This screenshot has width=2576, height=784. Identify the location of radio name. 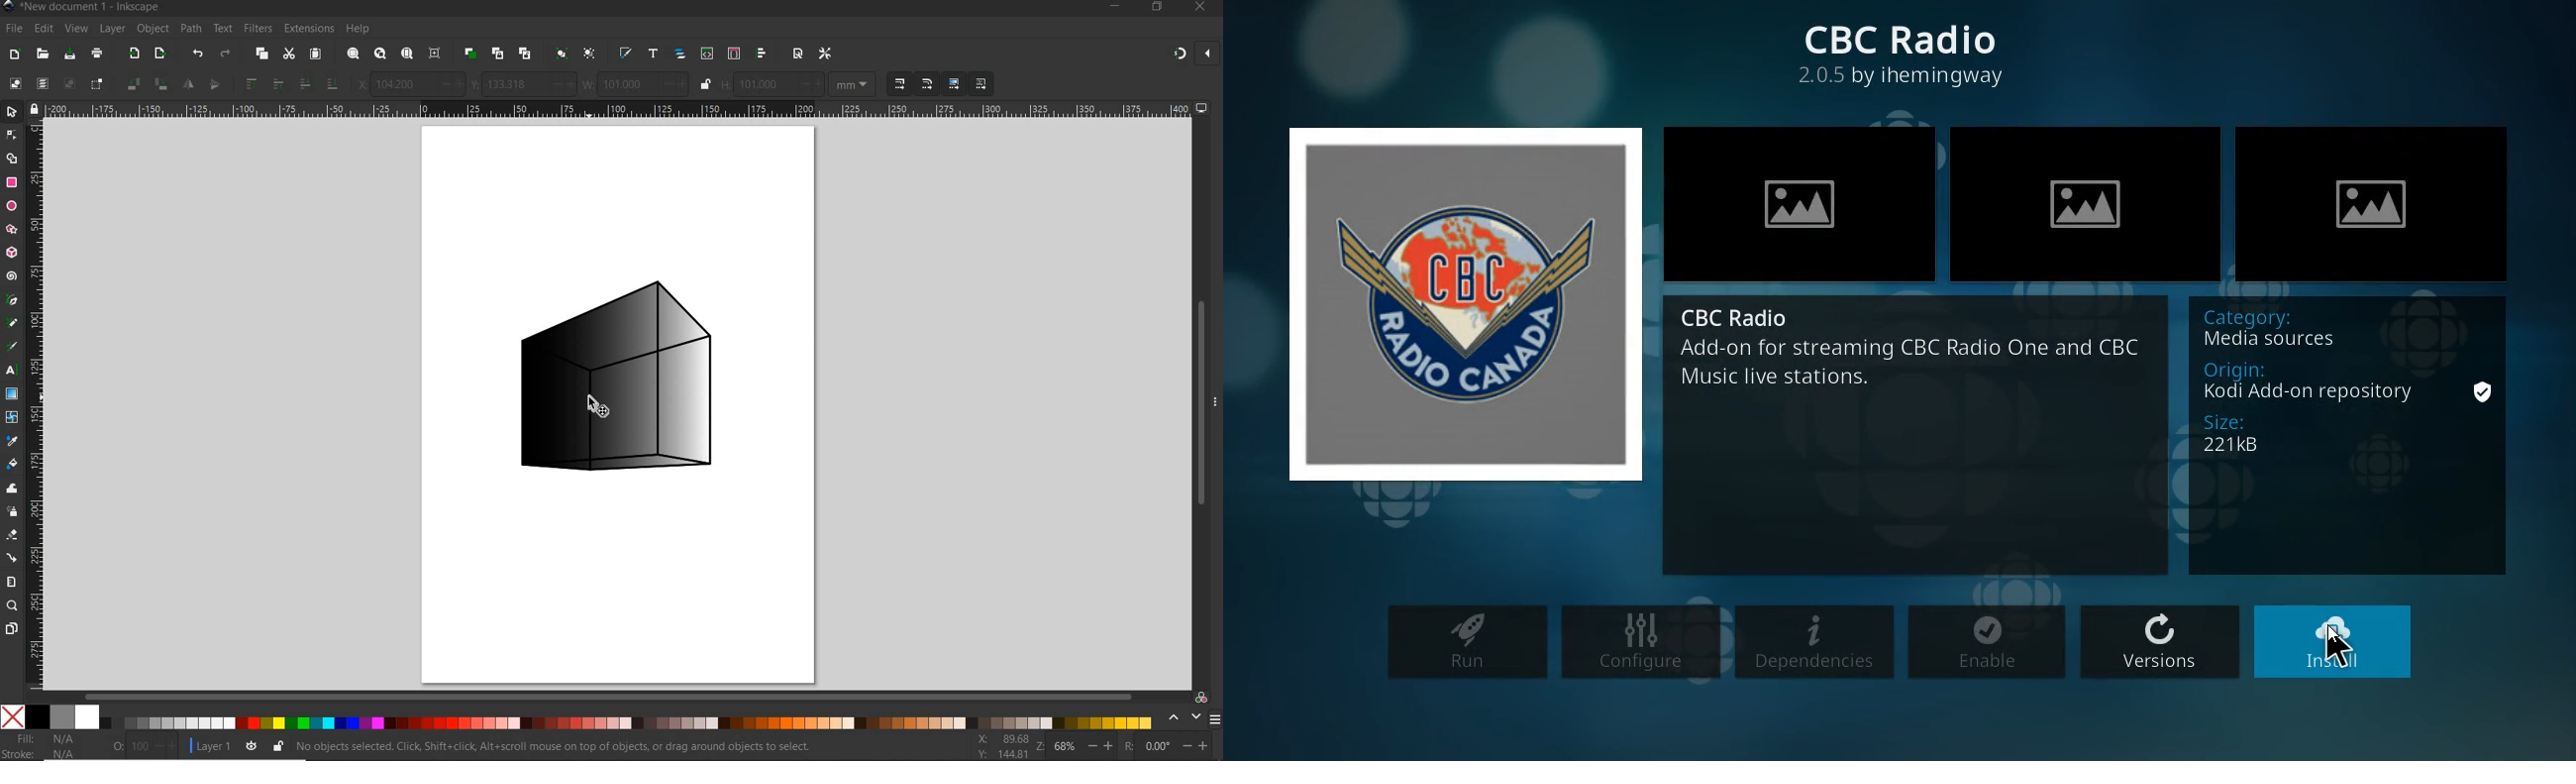
(1909, 39).